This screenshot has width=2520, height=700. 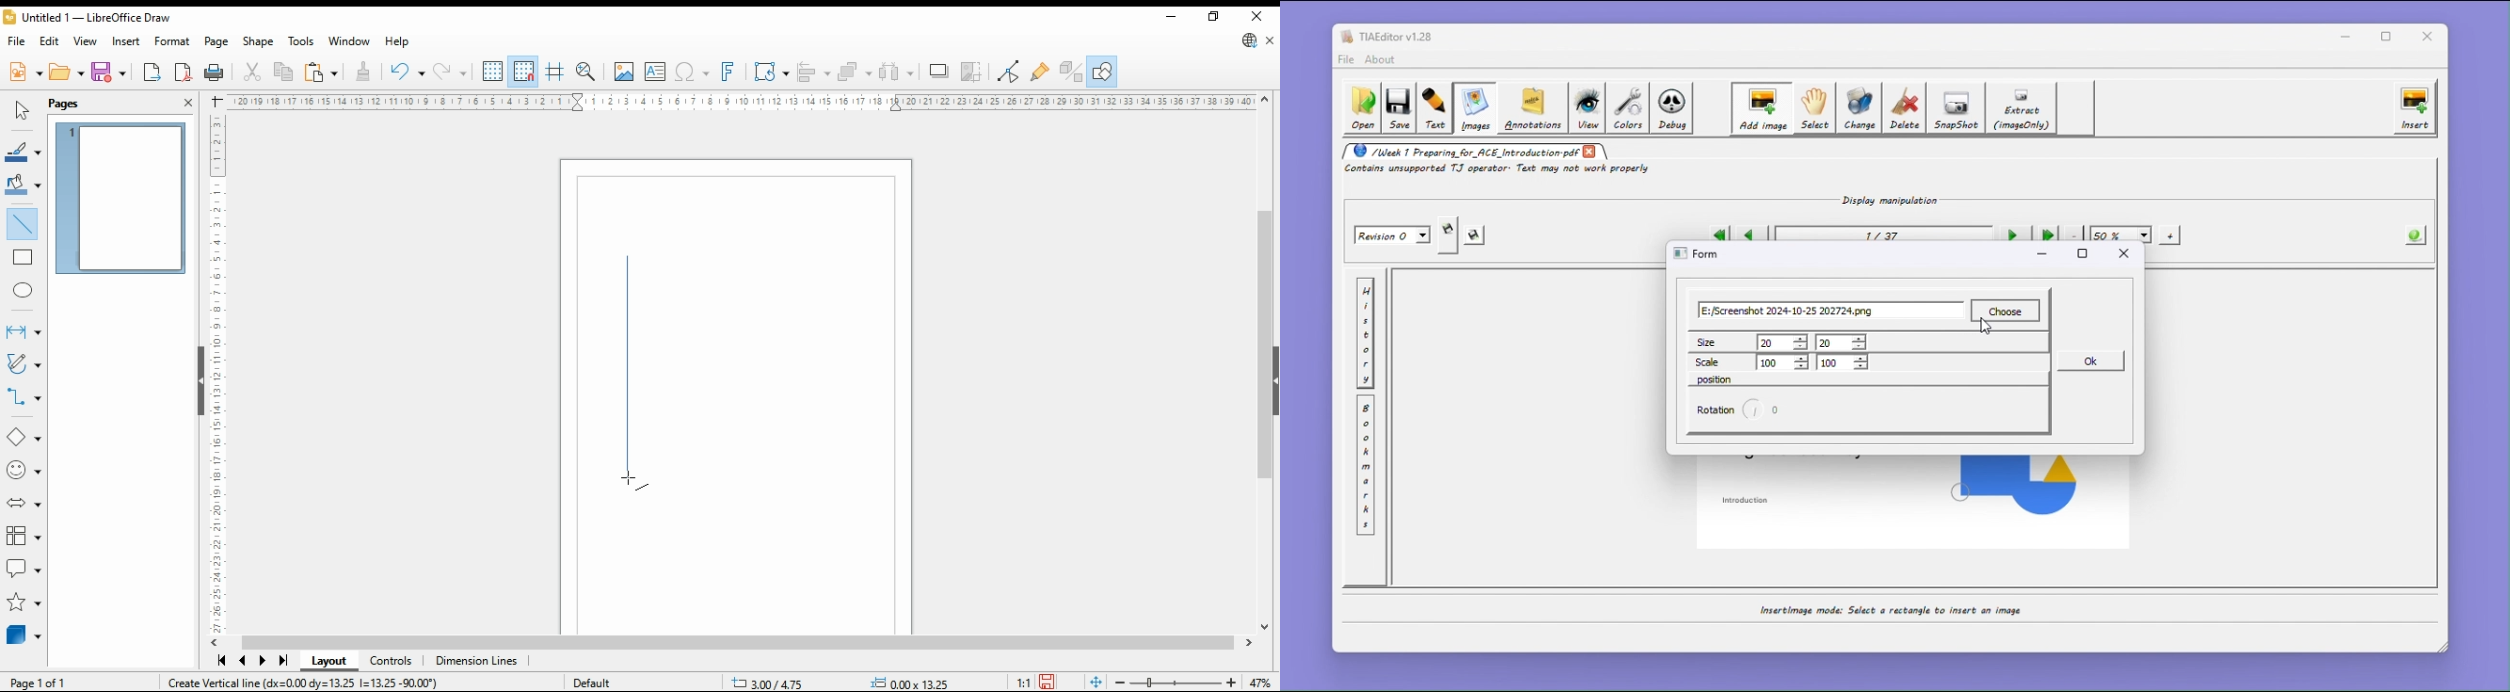 I want to click on insert textbox, so click(x=655, y=73).